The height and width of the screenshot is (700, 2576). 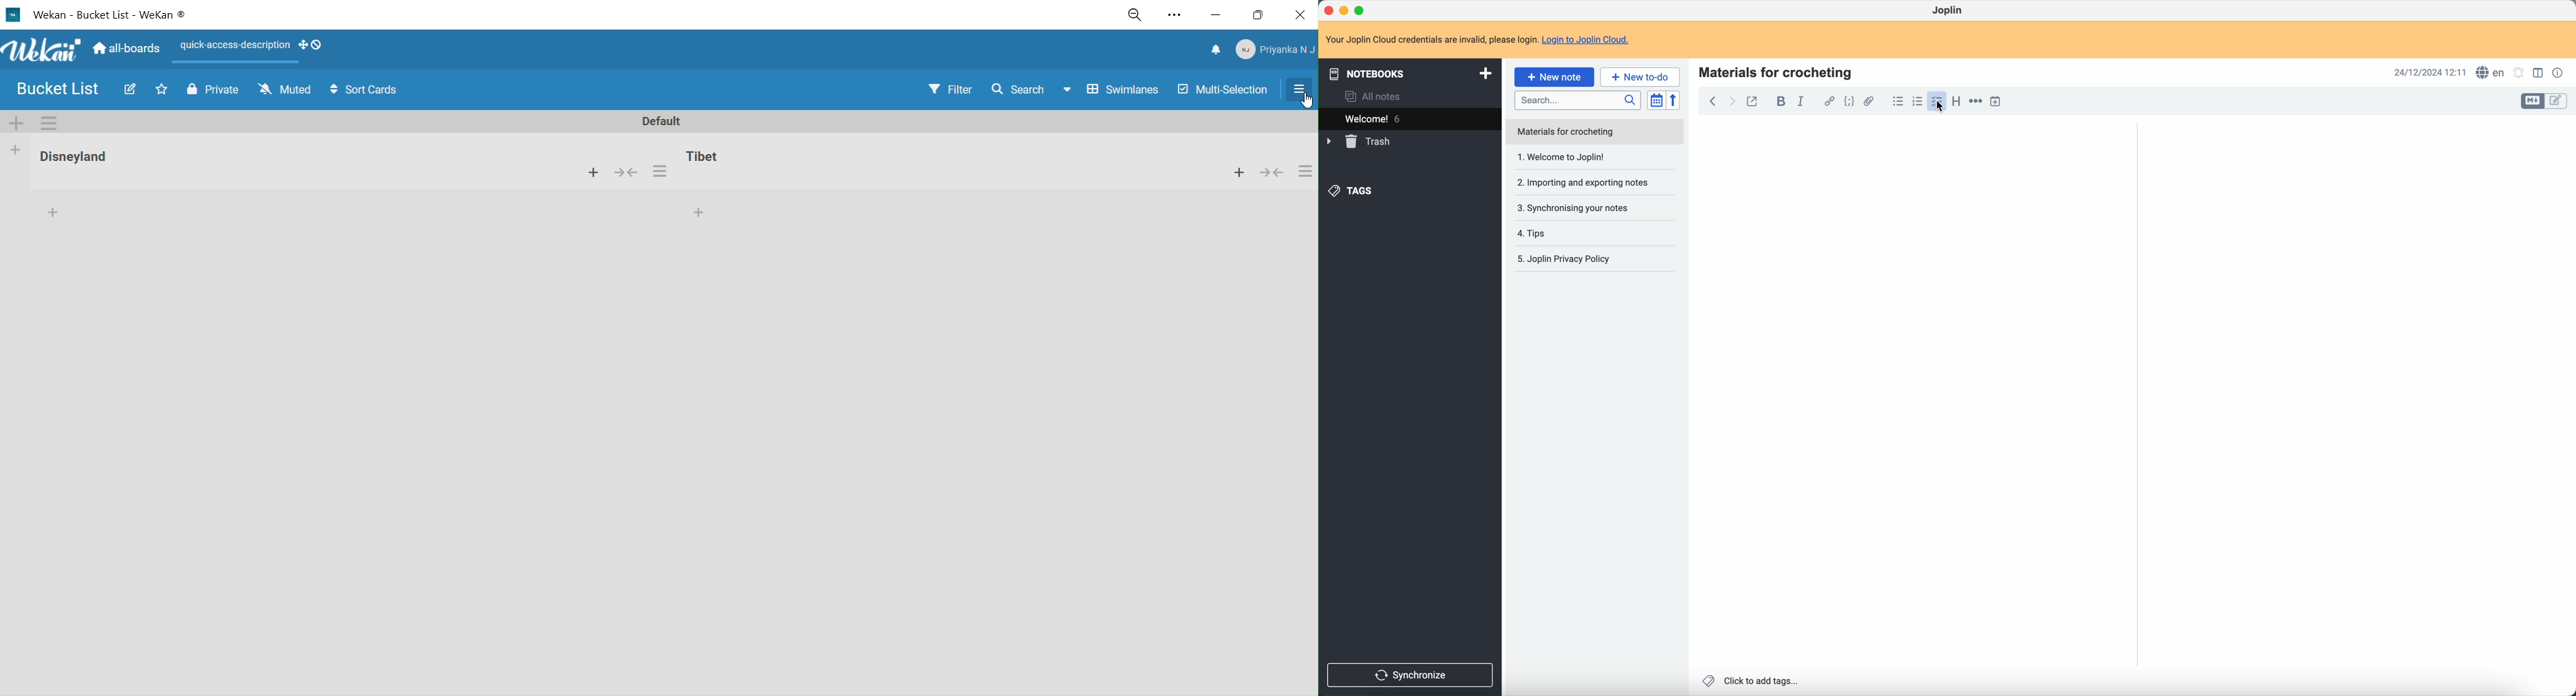 What do you see at coordinates (1778, 101) in the screenshot?
I see `bold` at bounding box center [1778, 101].